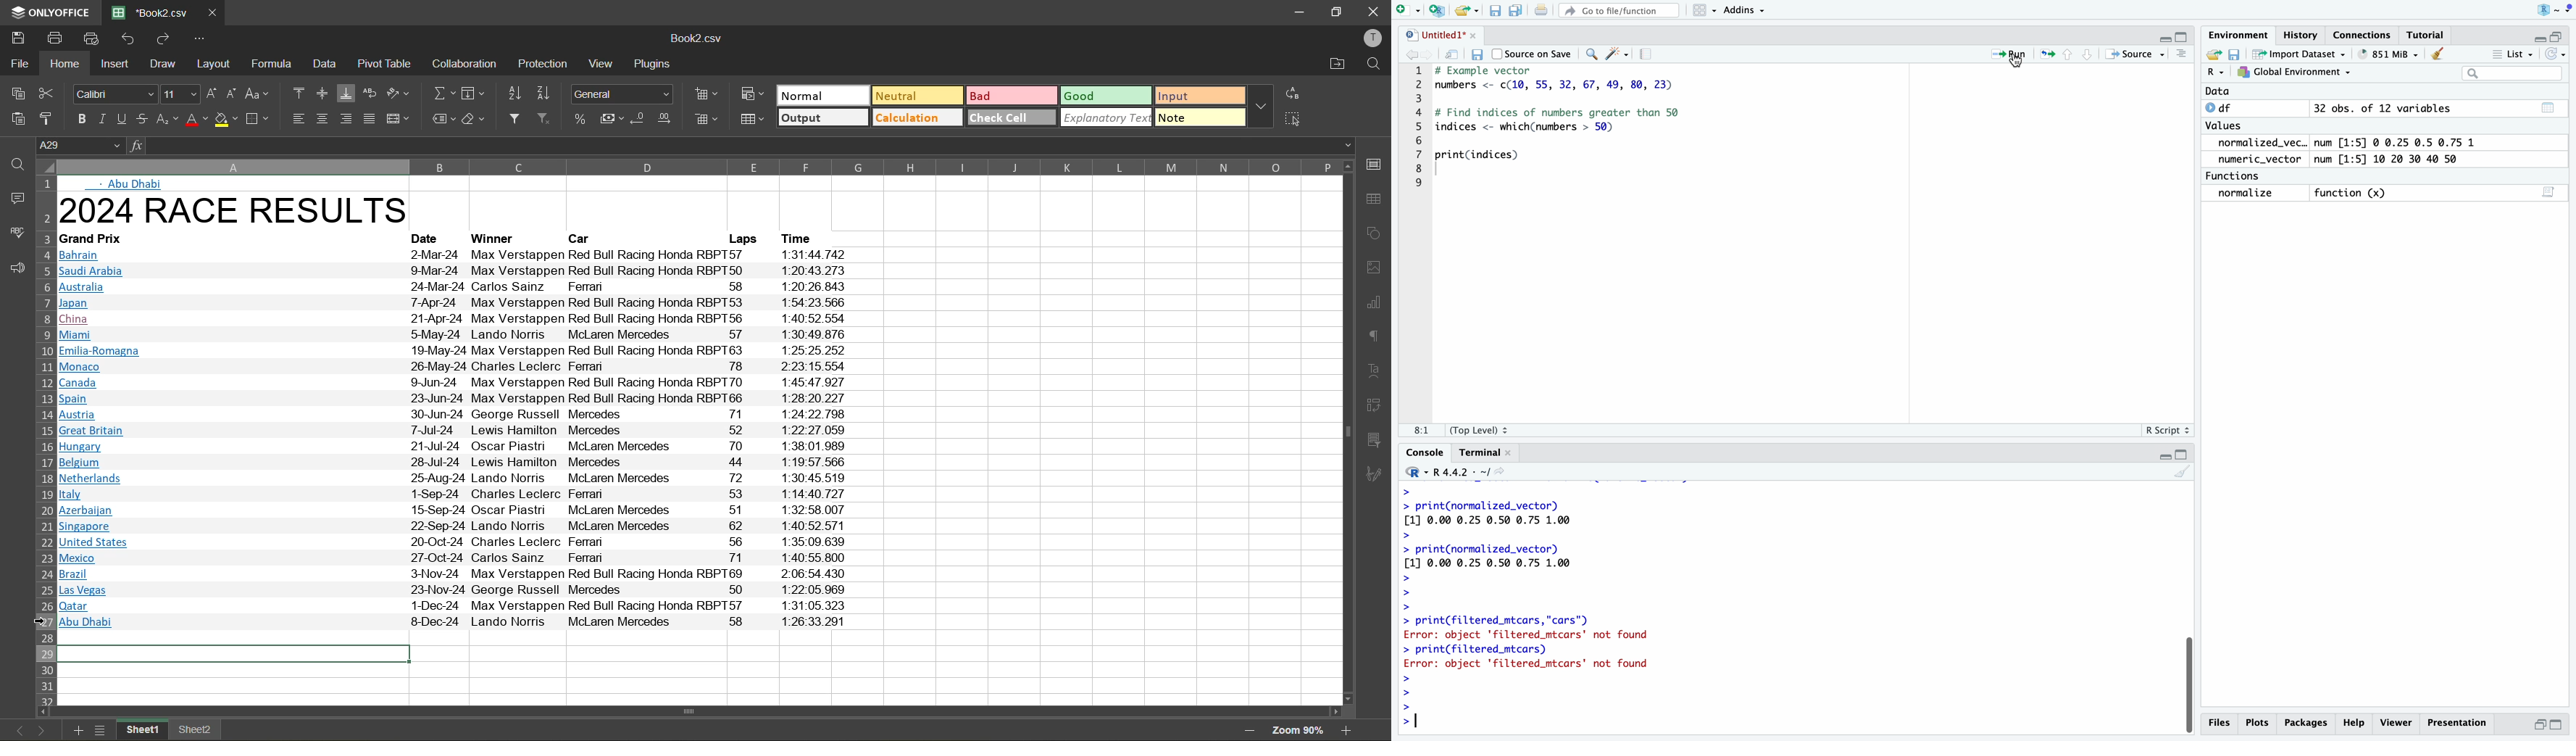 The height and width of the screenshot is (756, 2576). I want to click on  Untitled1, so click(1440, 35).